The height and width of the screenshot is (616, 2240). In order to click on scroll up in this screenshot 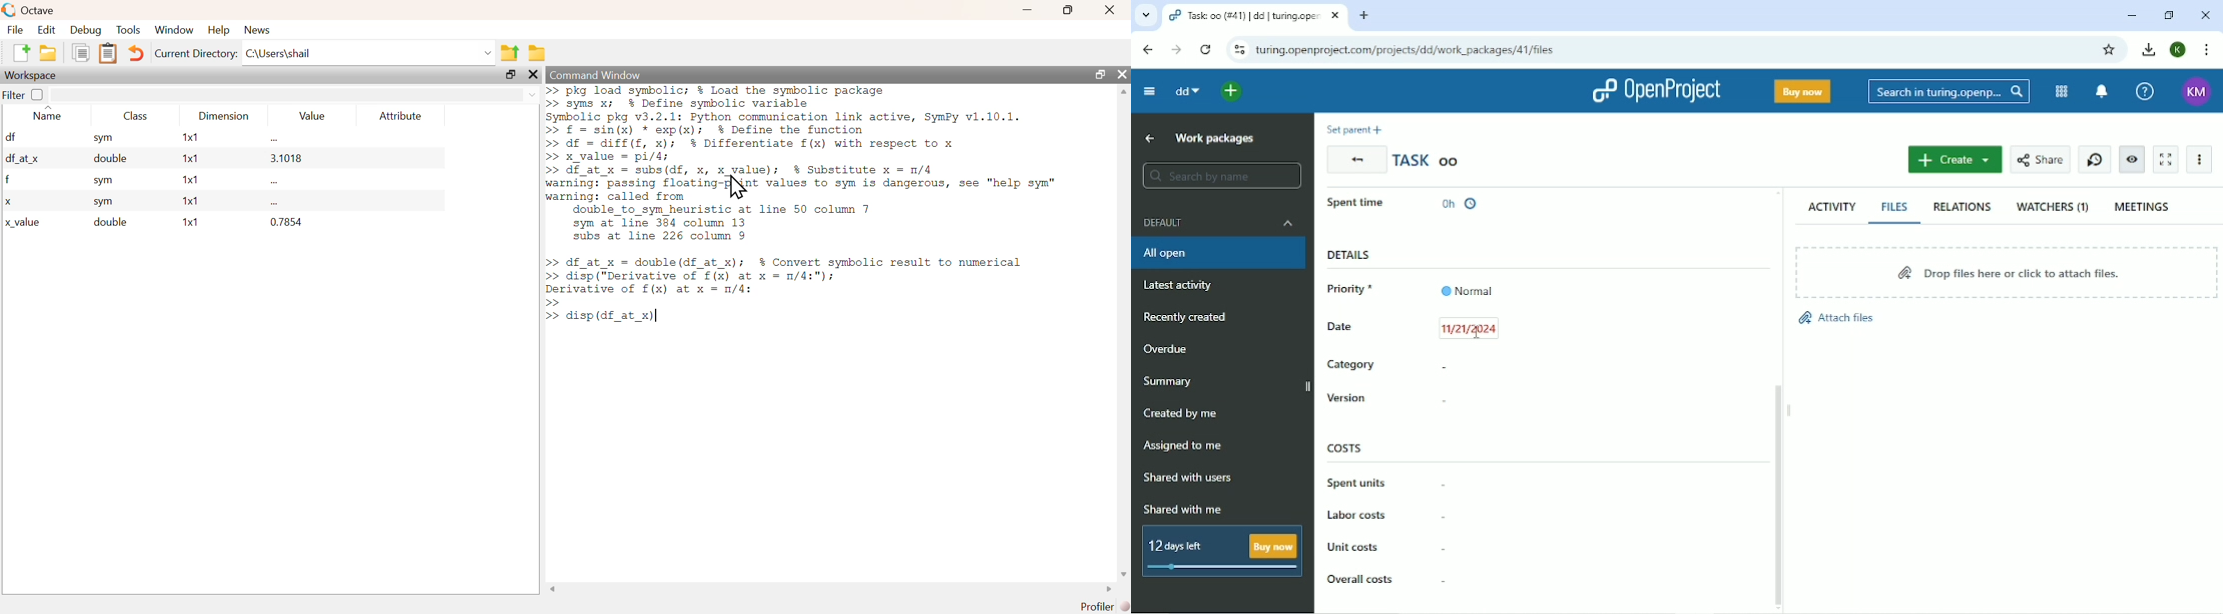, I will do `click(1778, 192)`.